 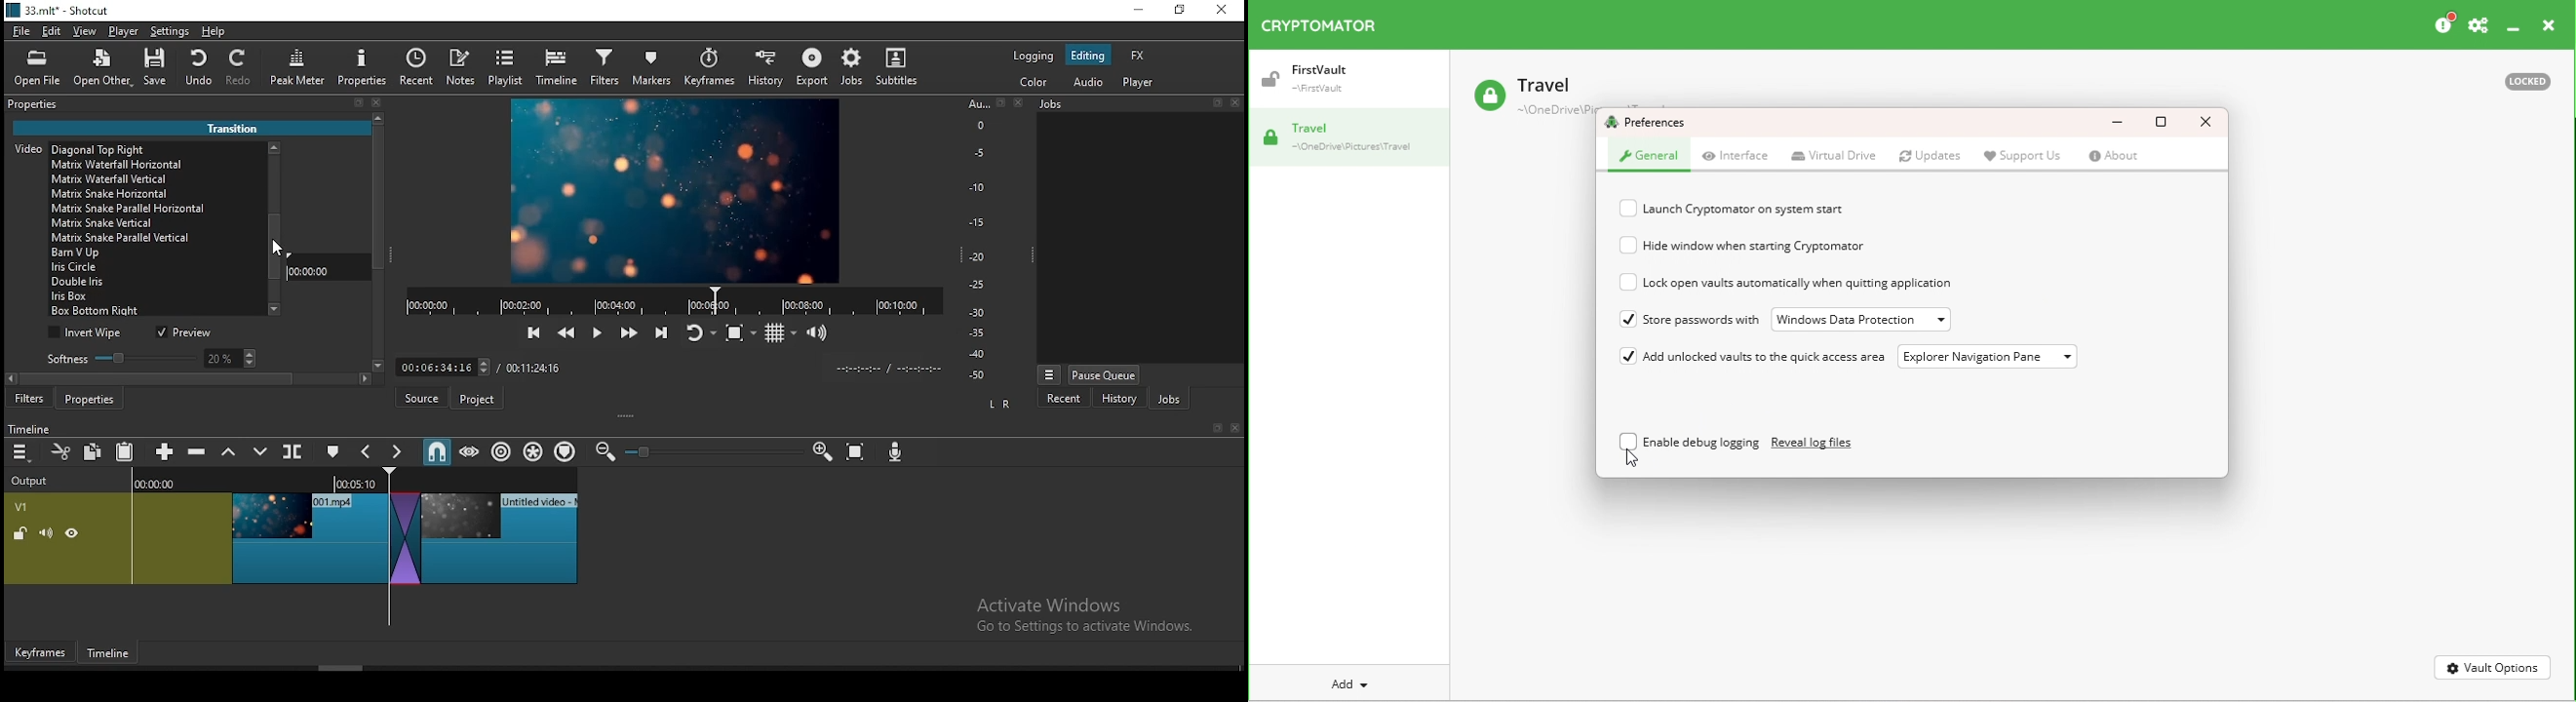 I want to click on append, so click(x=166, y=452).